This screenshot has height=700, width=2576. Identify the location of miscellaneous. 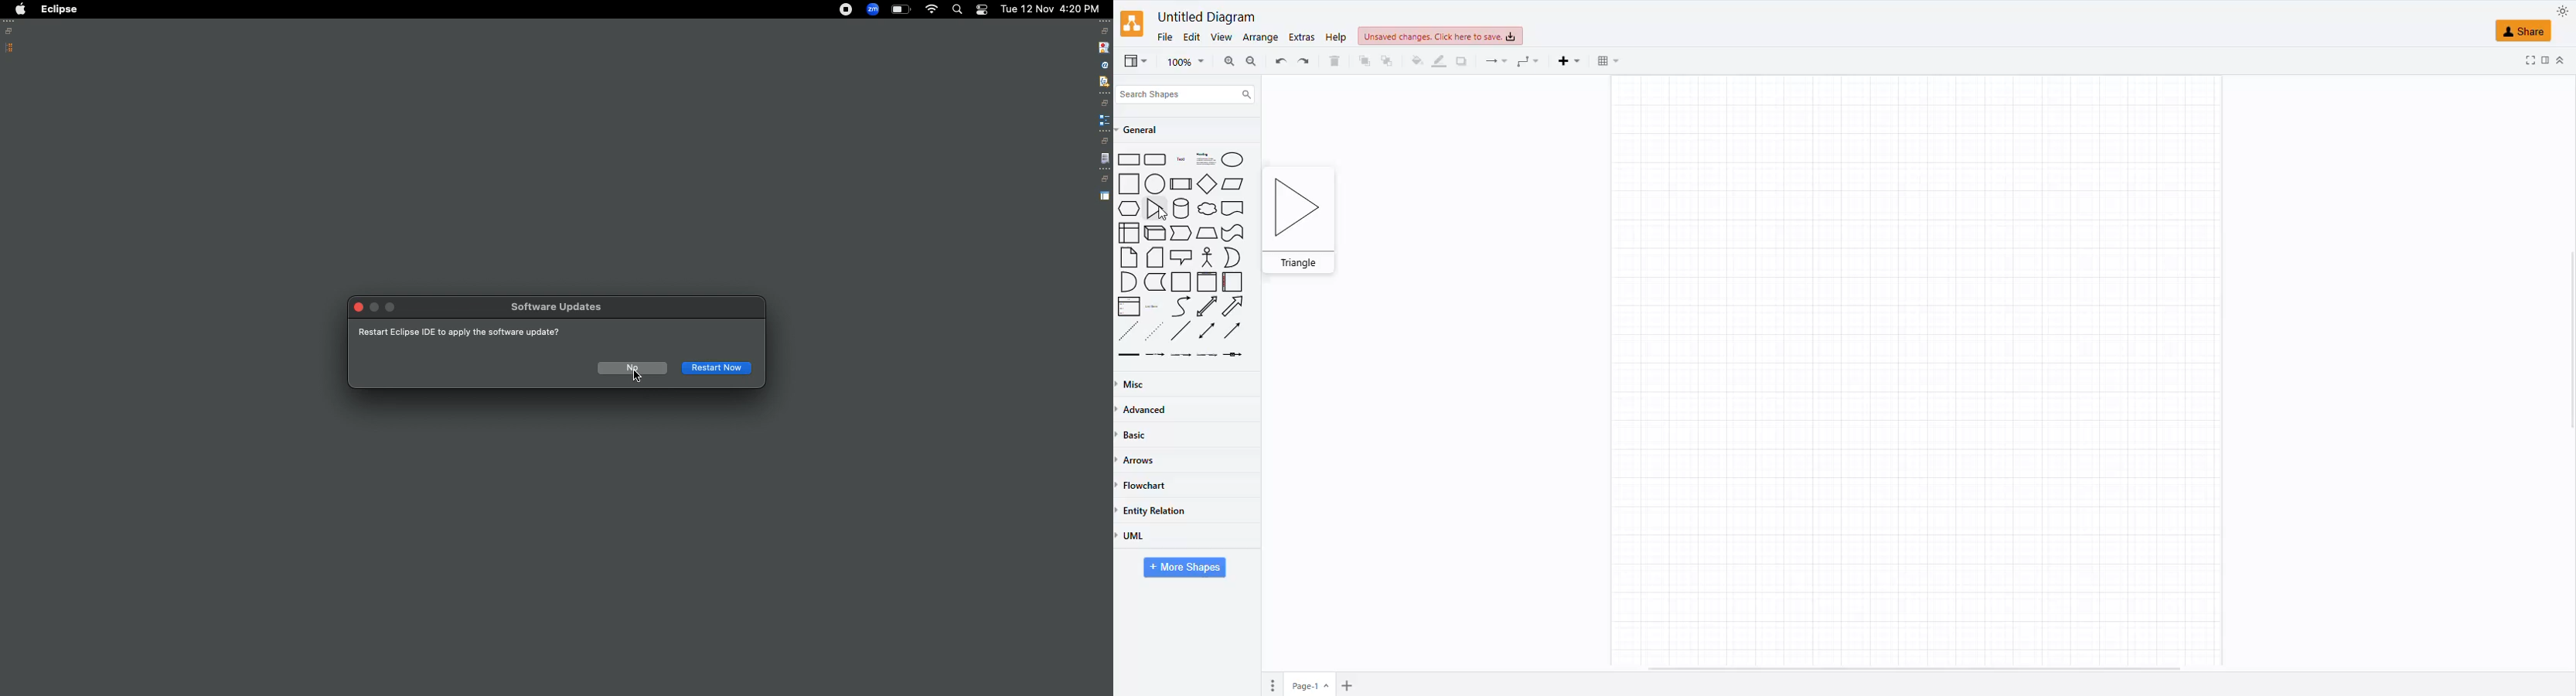
(1139, 382).